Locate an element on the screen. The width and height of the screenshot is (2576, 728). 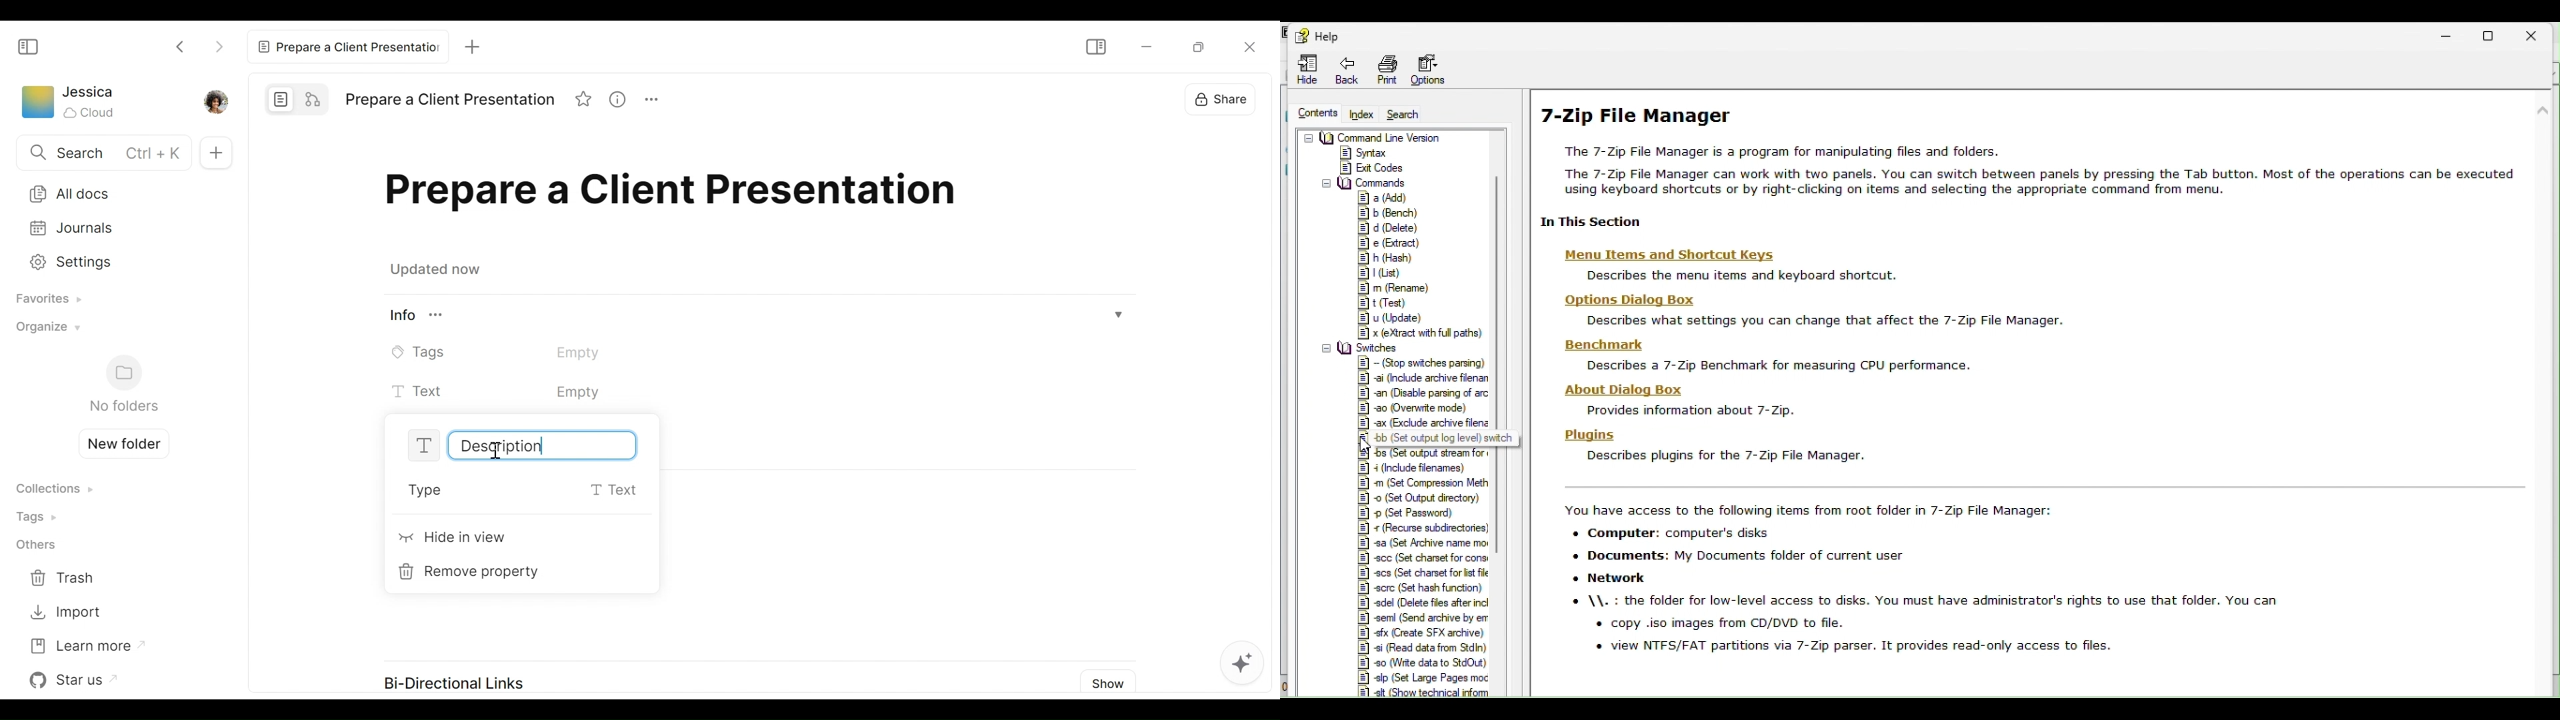
Create new folder is located at coordinates (119, 442).